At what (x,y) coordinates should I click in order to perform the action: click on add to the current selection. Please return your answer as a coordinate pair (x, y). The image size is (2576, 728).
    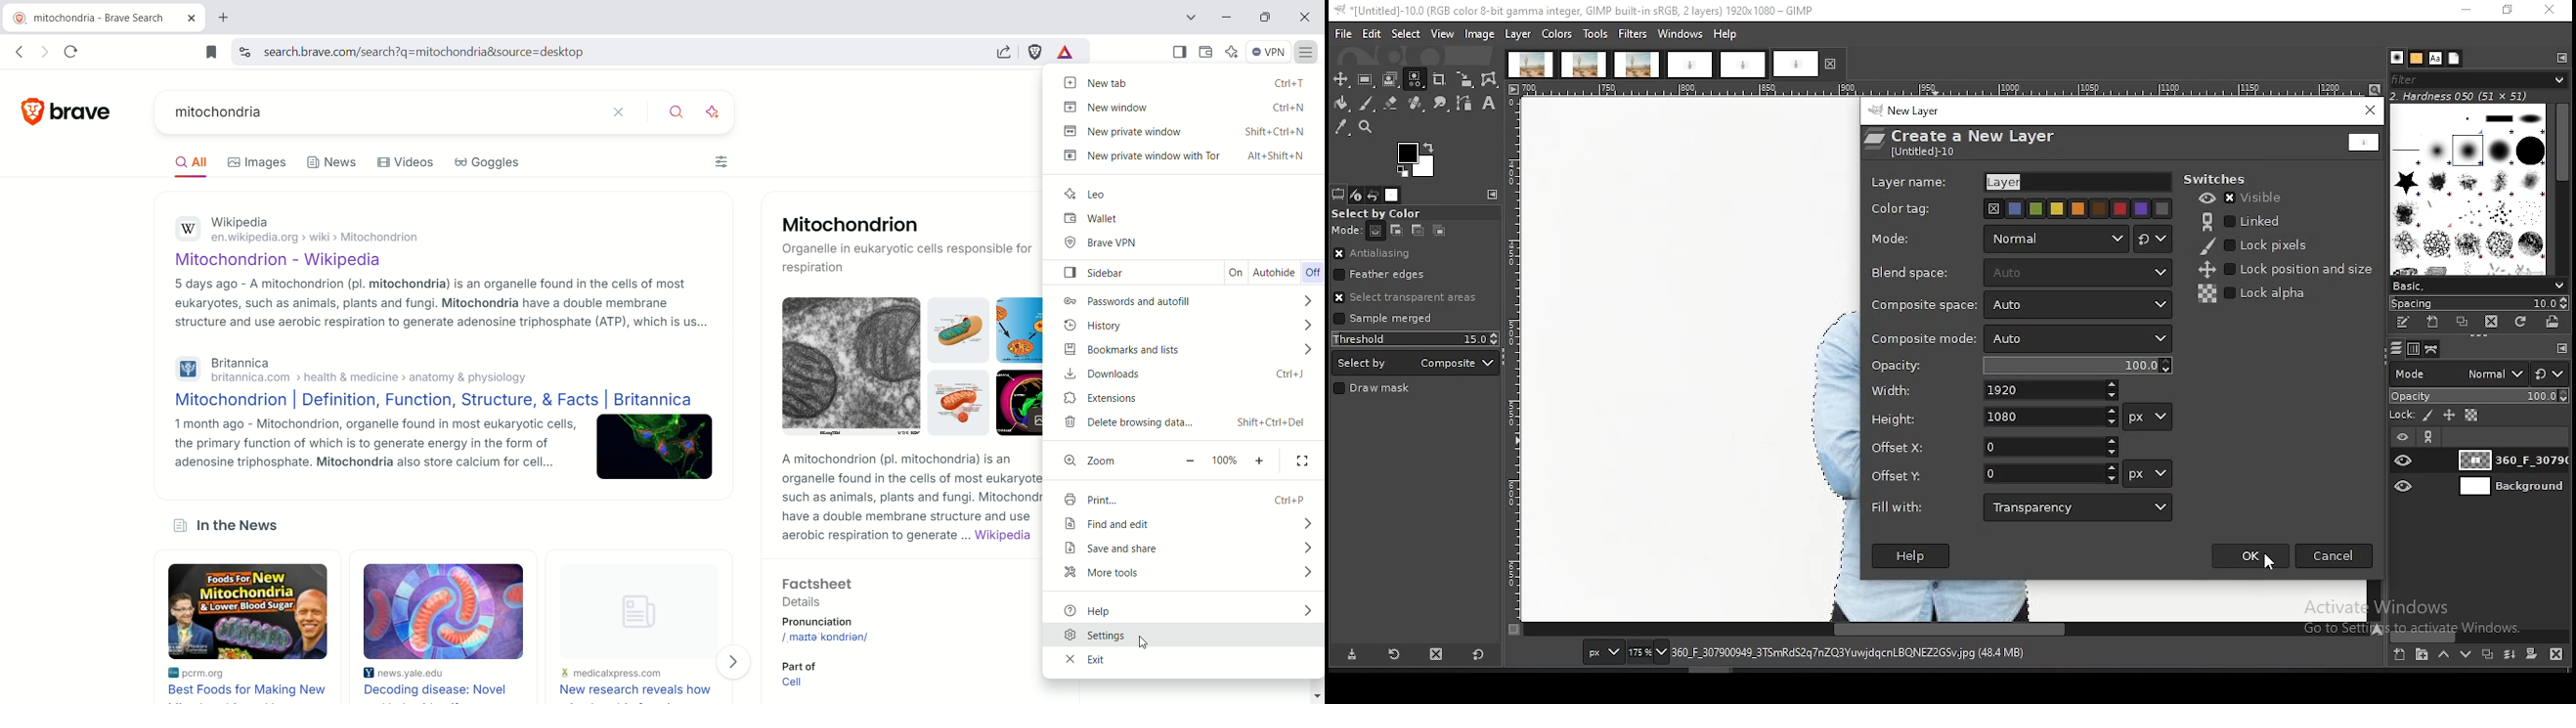
    Looking at the image, I should click on (1394, 231).